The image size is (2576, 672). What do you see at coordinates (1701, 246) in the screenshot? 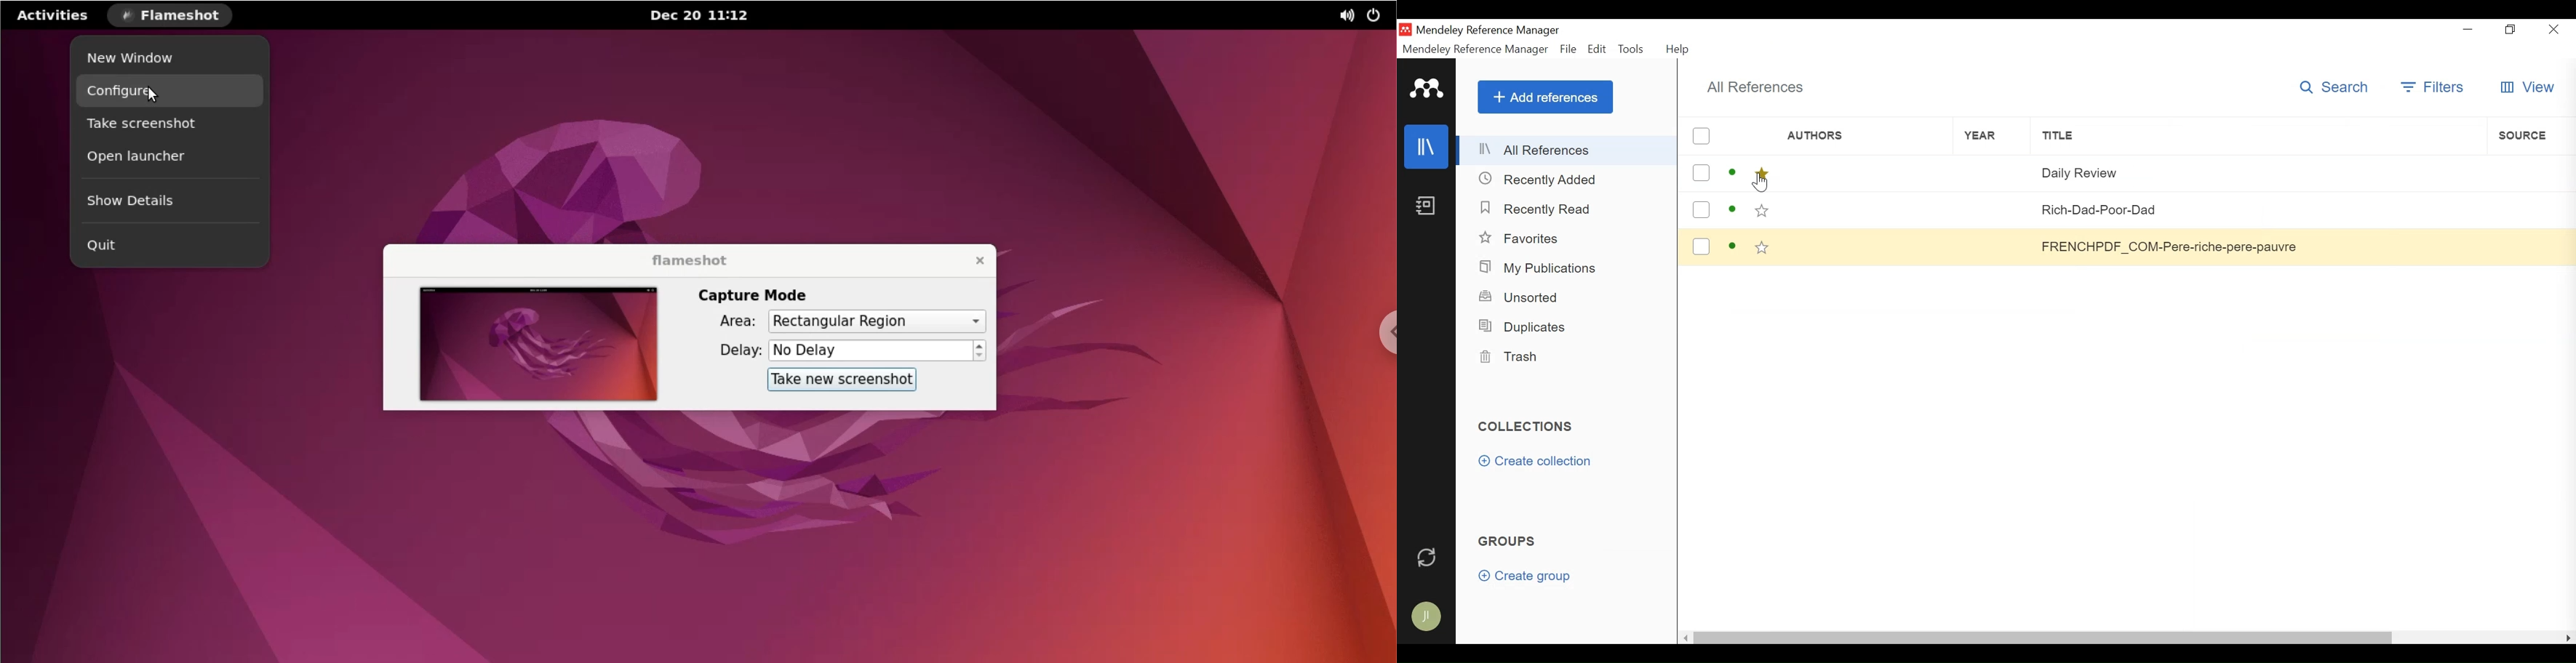
I see `(un)select` at bounding box center [1701, 246].